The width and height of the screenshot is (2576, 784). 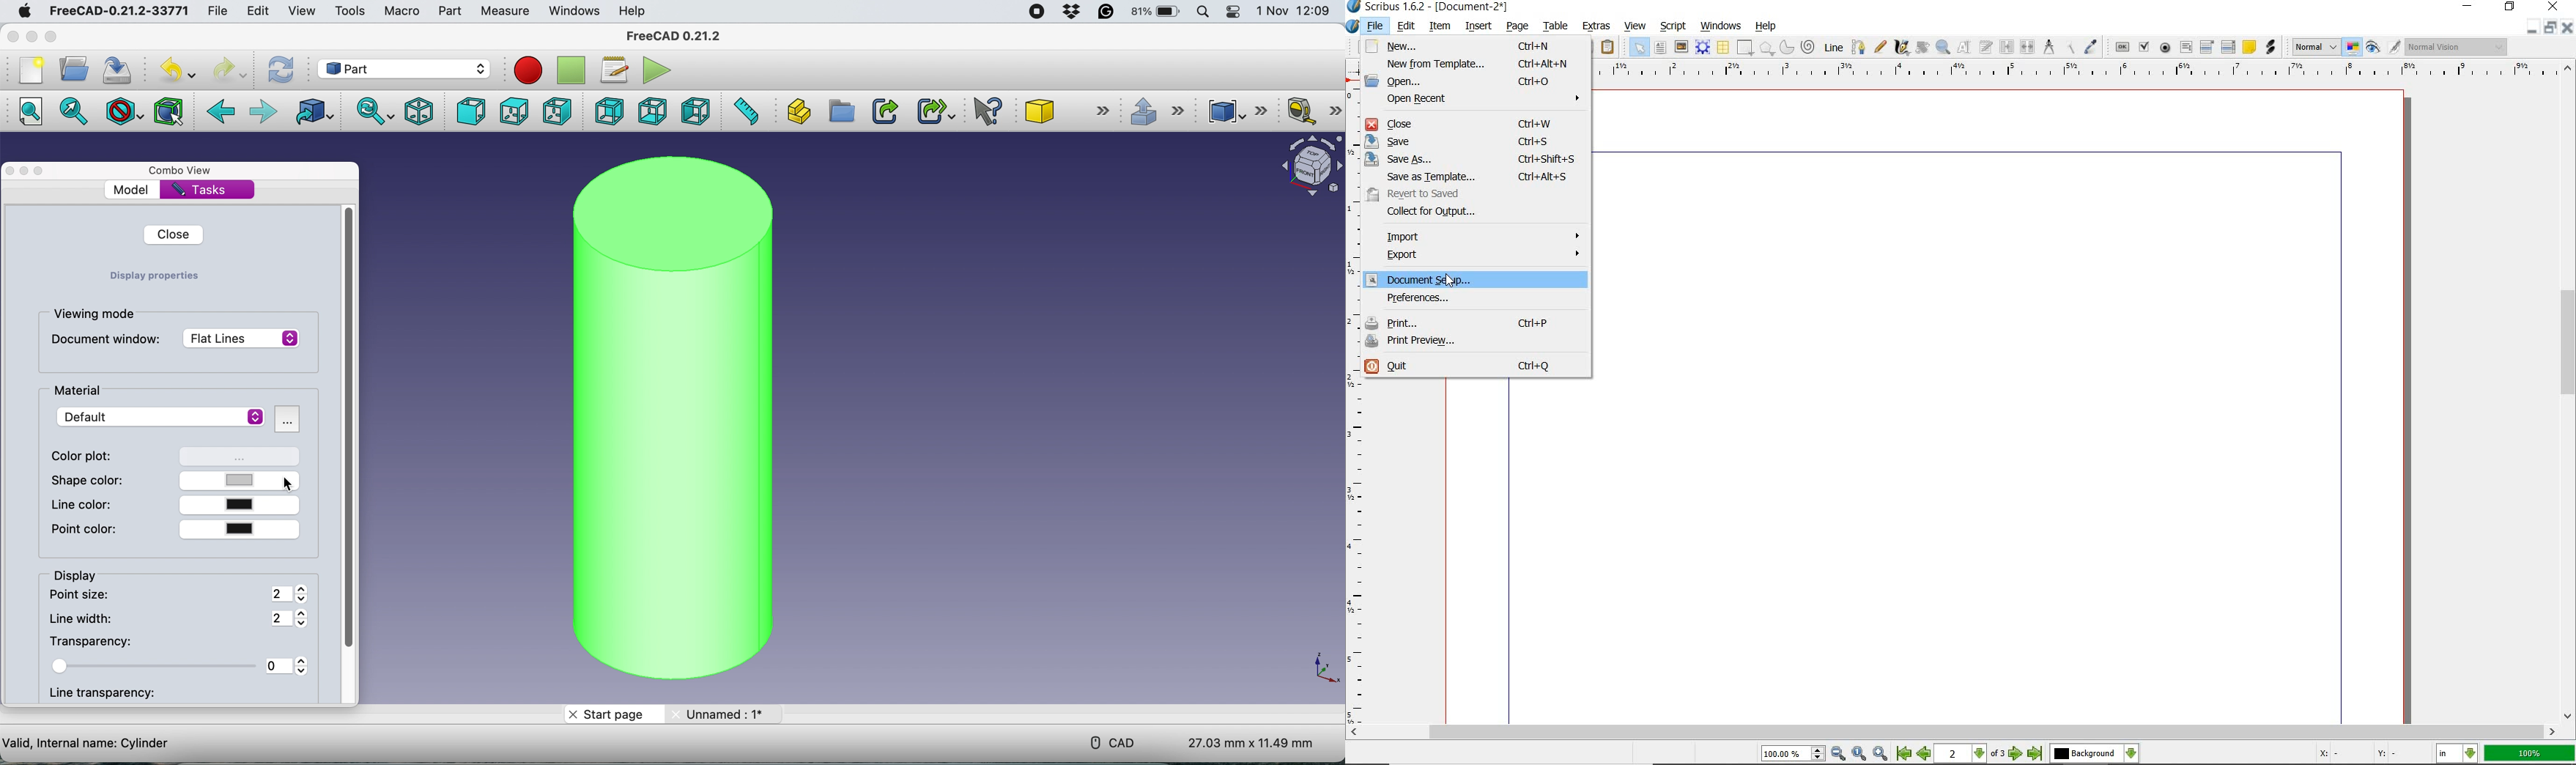 What do you see at coordinates (24, 173) in the screenshot?
I see `minimise` at bounding box center [24, 173].